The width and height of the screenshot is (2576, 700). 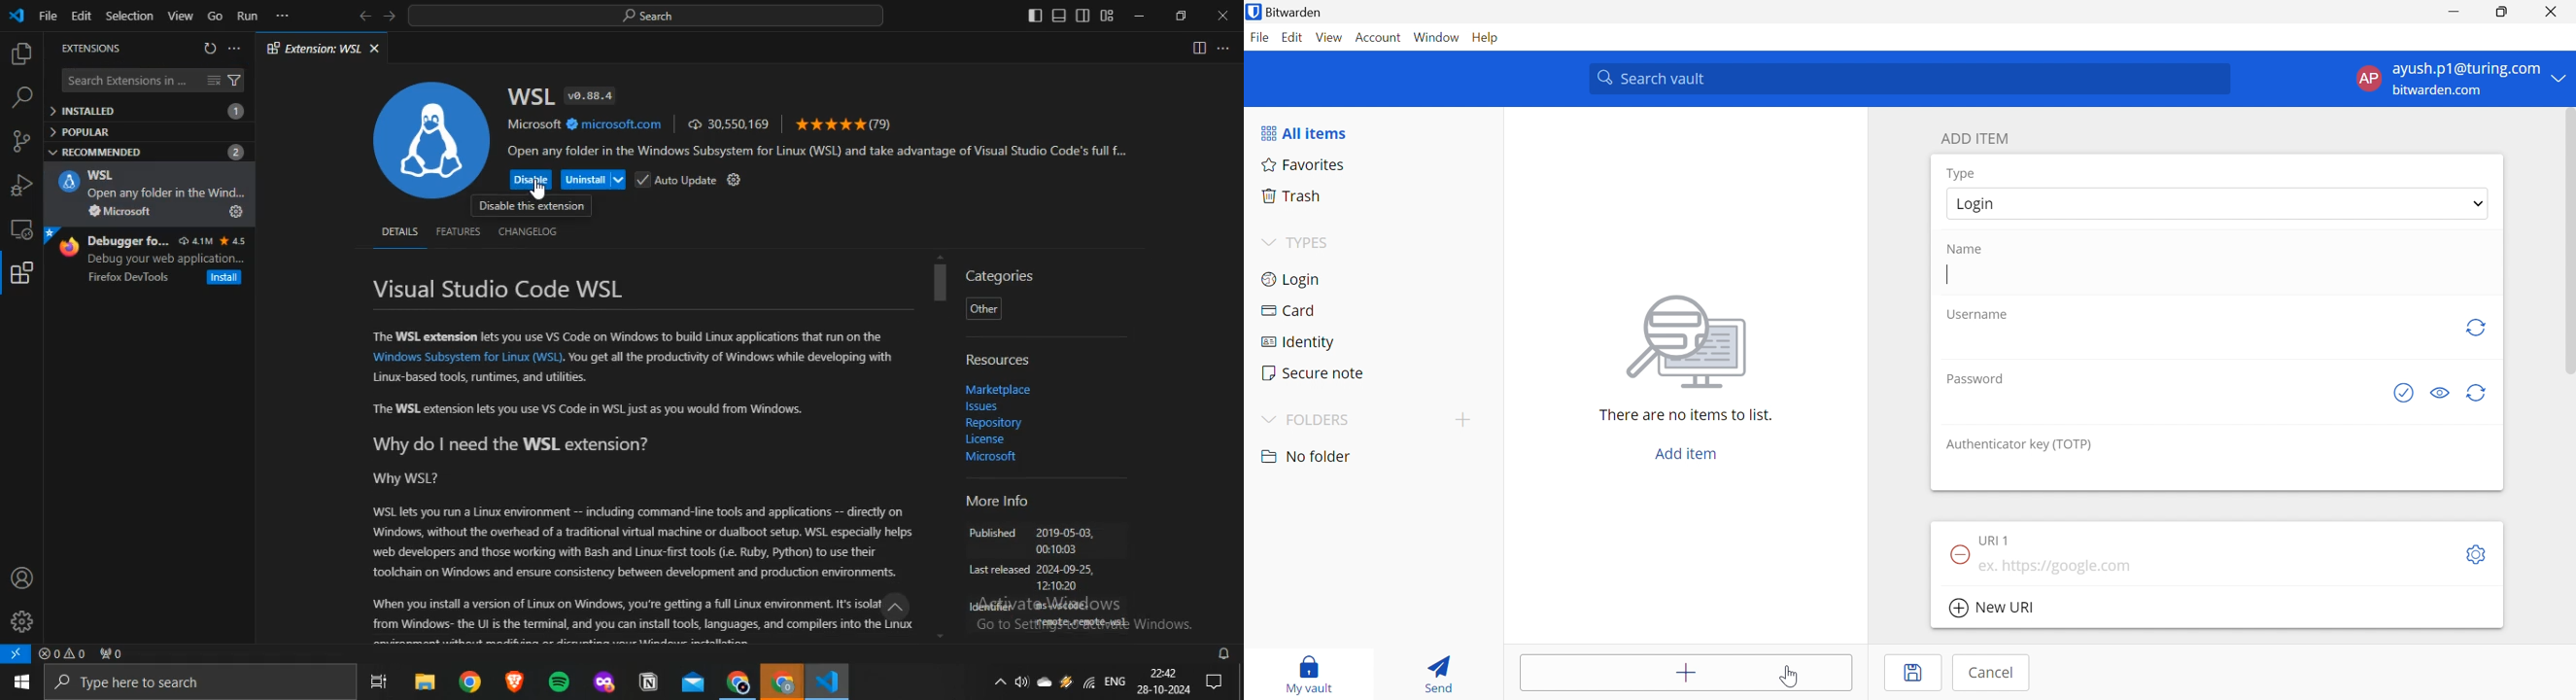 What do you see at coordinates (374, 49) in the screenshot?
I see `close` at bounding box center [374, 49].